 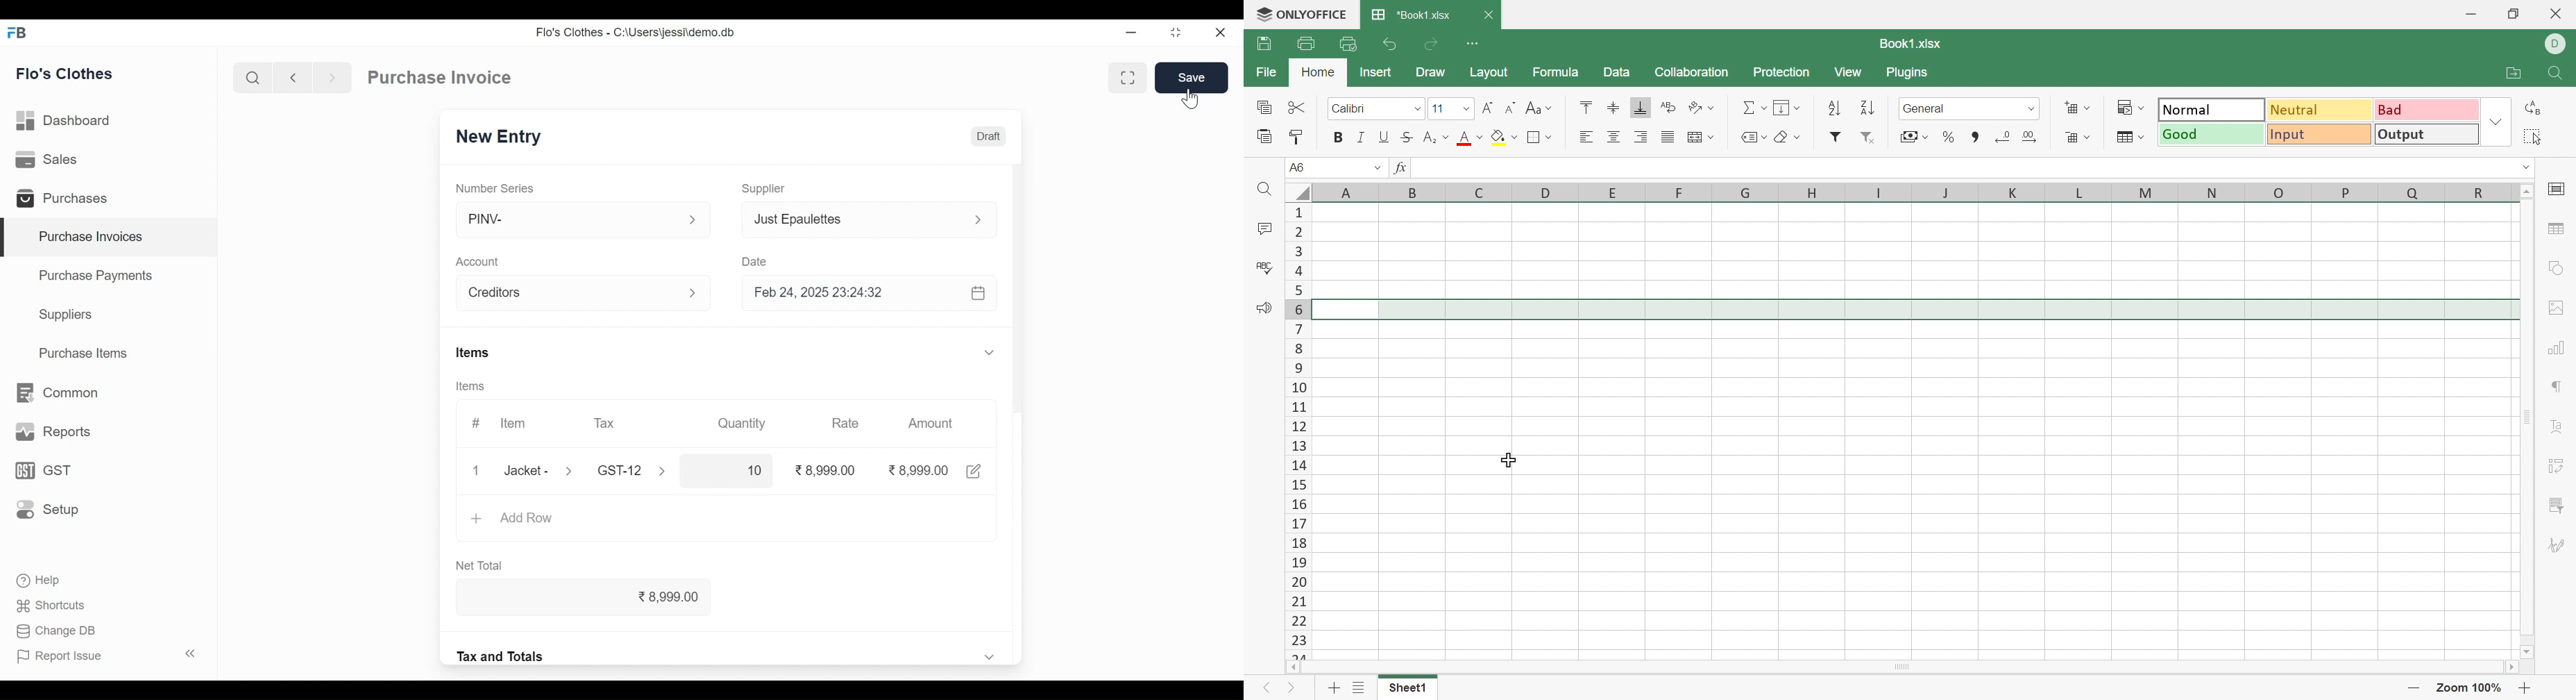 I want to click on Book1.xlsx, so click(x=1915, y=44).